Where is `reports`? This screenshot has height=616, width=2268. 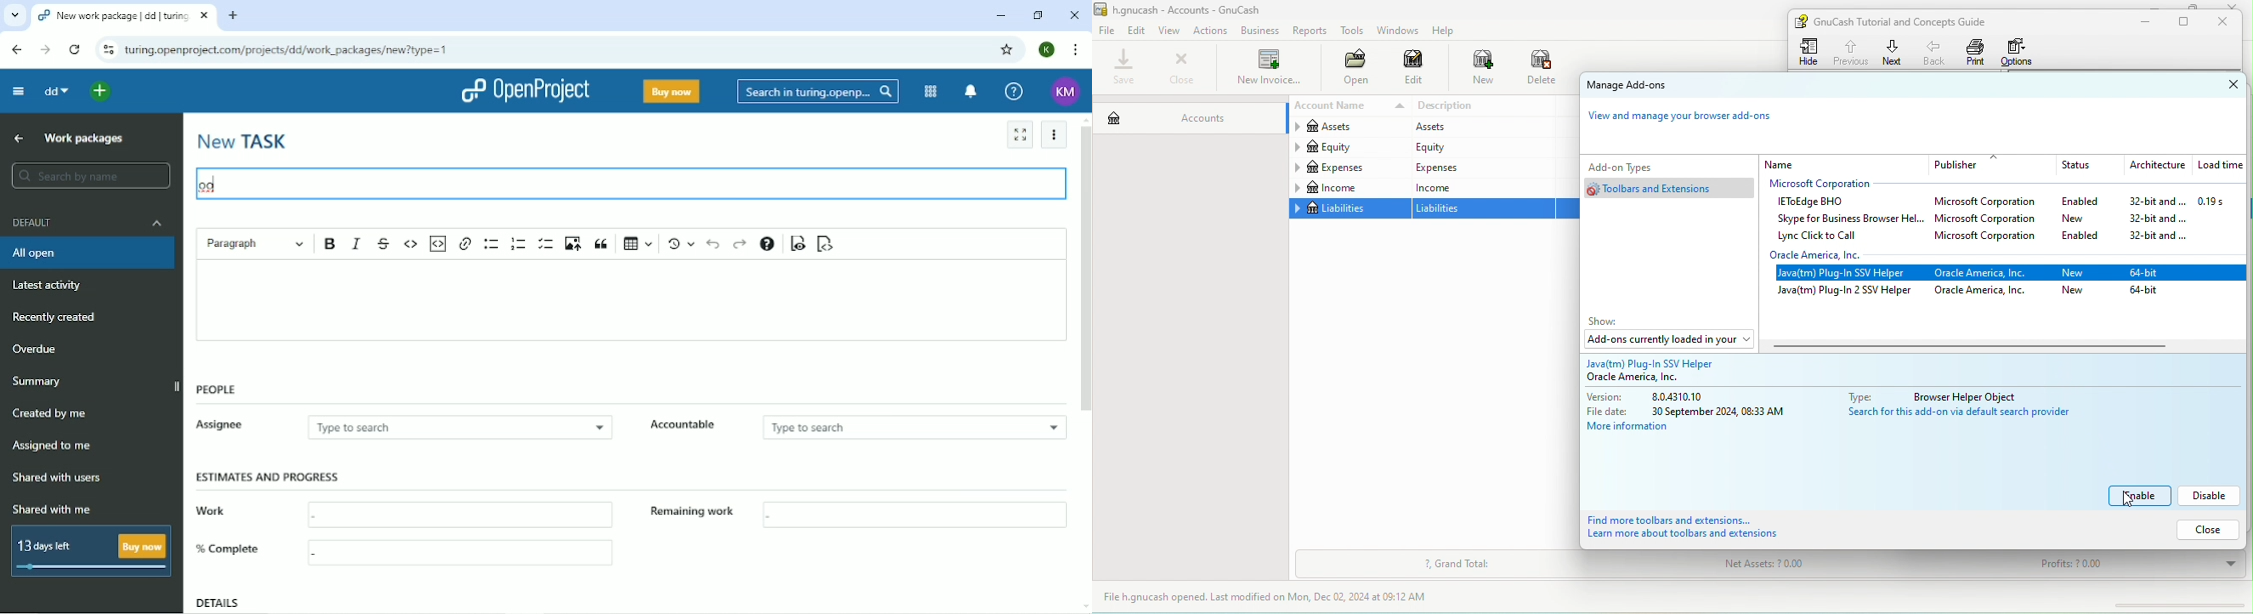
reports is located at coordinates (1311, 31).